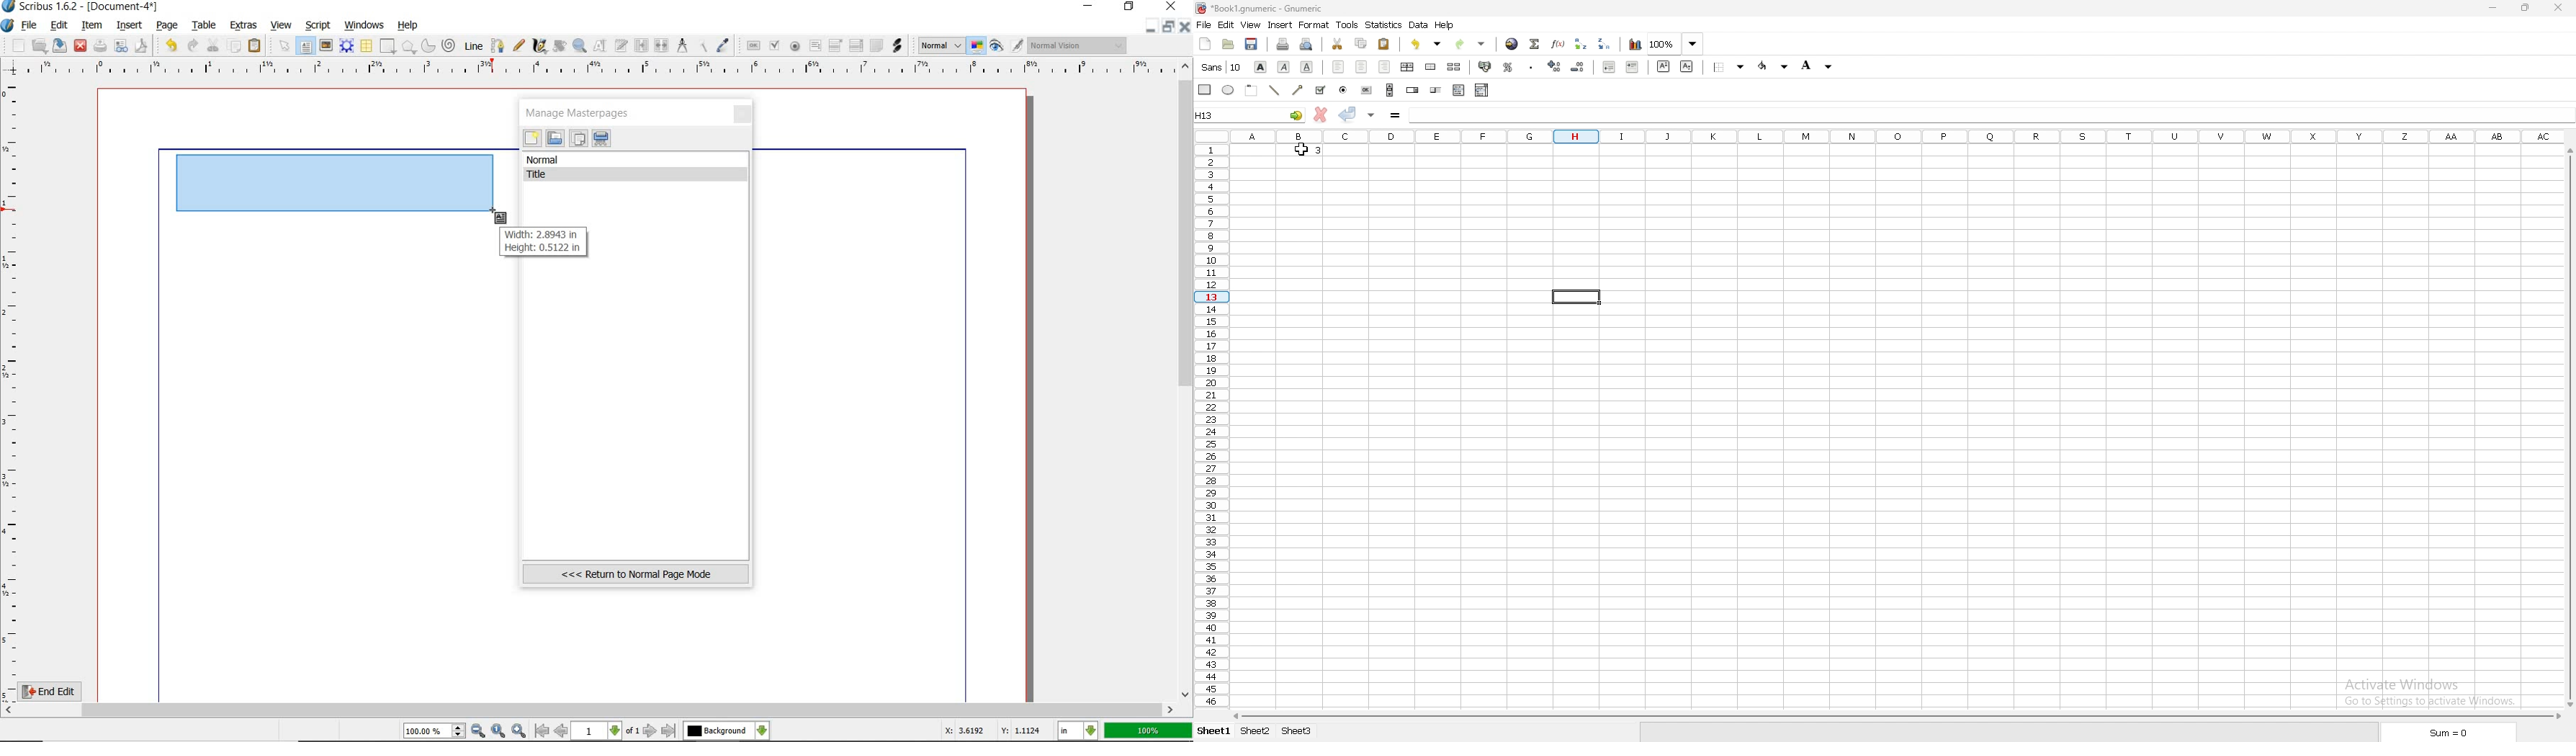 The width and height of the screenshot is (2576, 756). What do you see at coordinates (1366, 89) in the screenshot?
I see `button` at bounding box center [1366, 89].